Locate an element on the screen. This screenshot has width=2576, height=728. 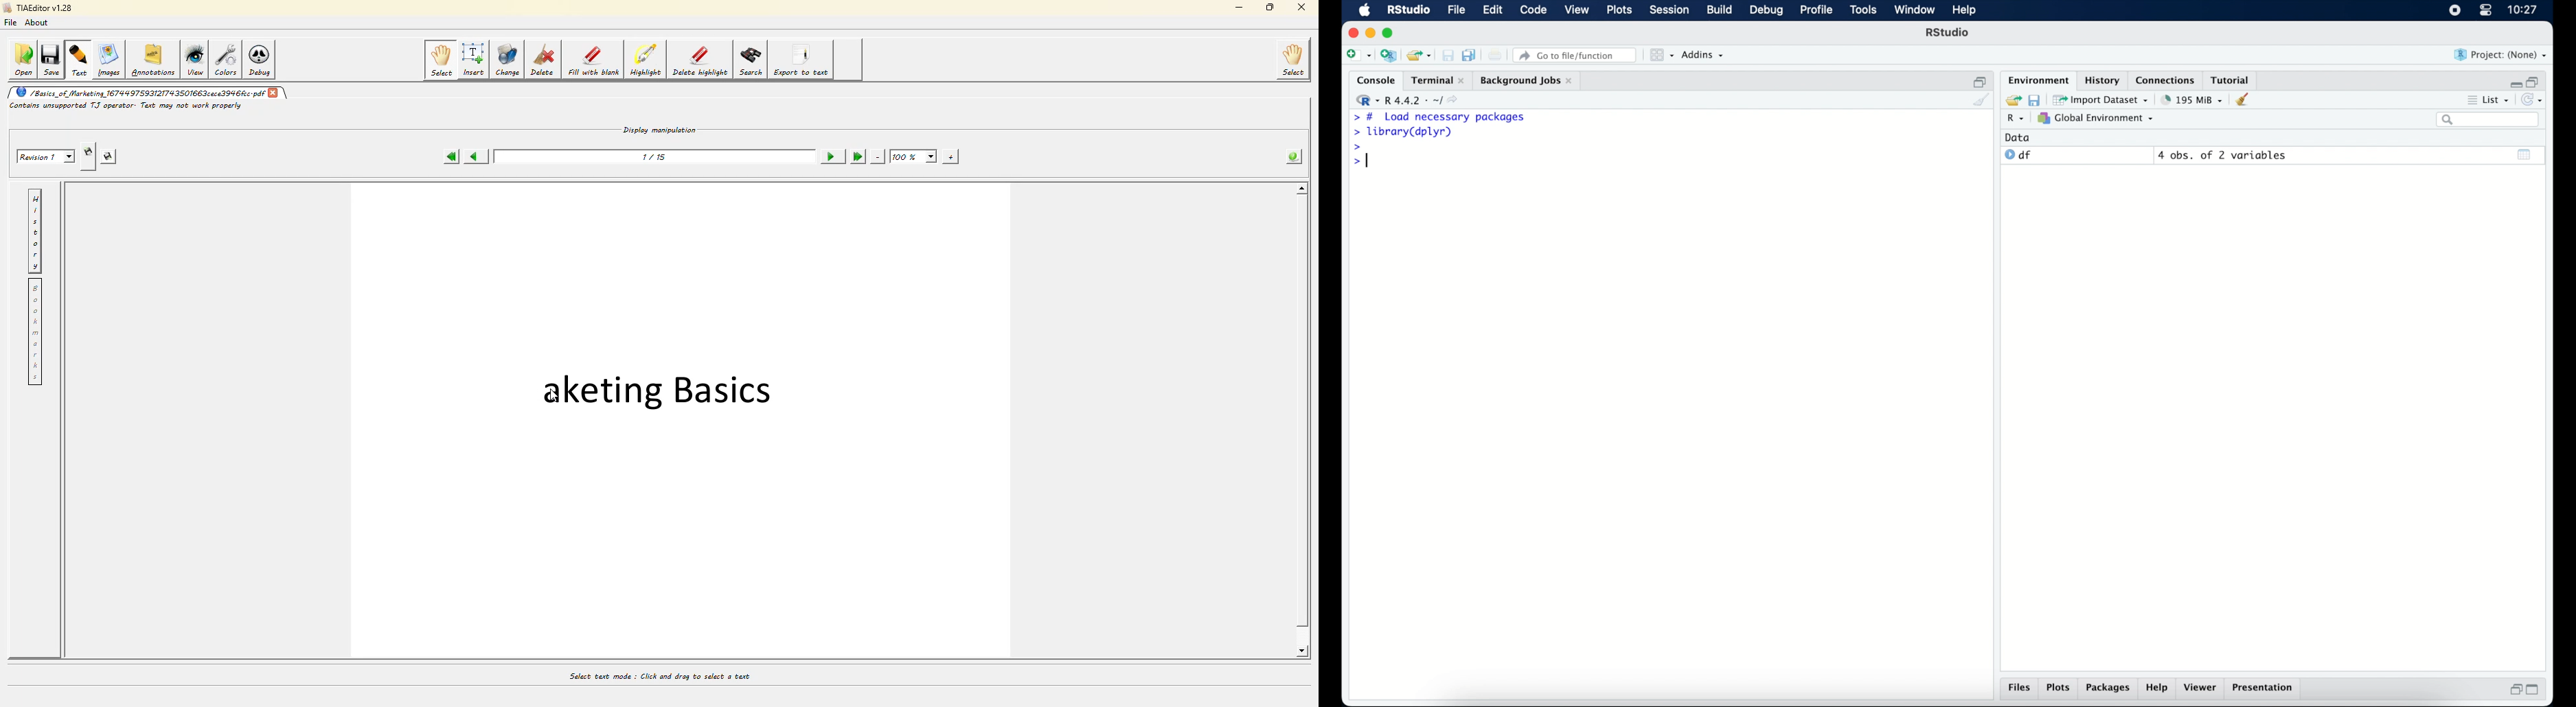
plots is located at coordinates (2060, 689).